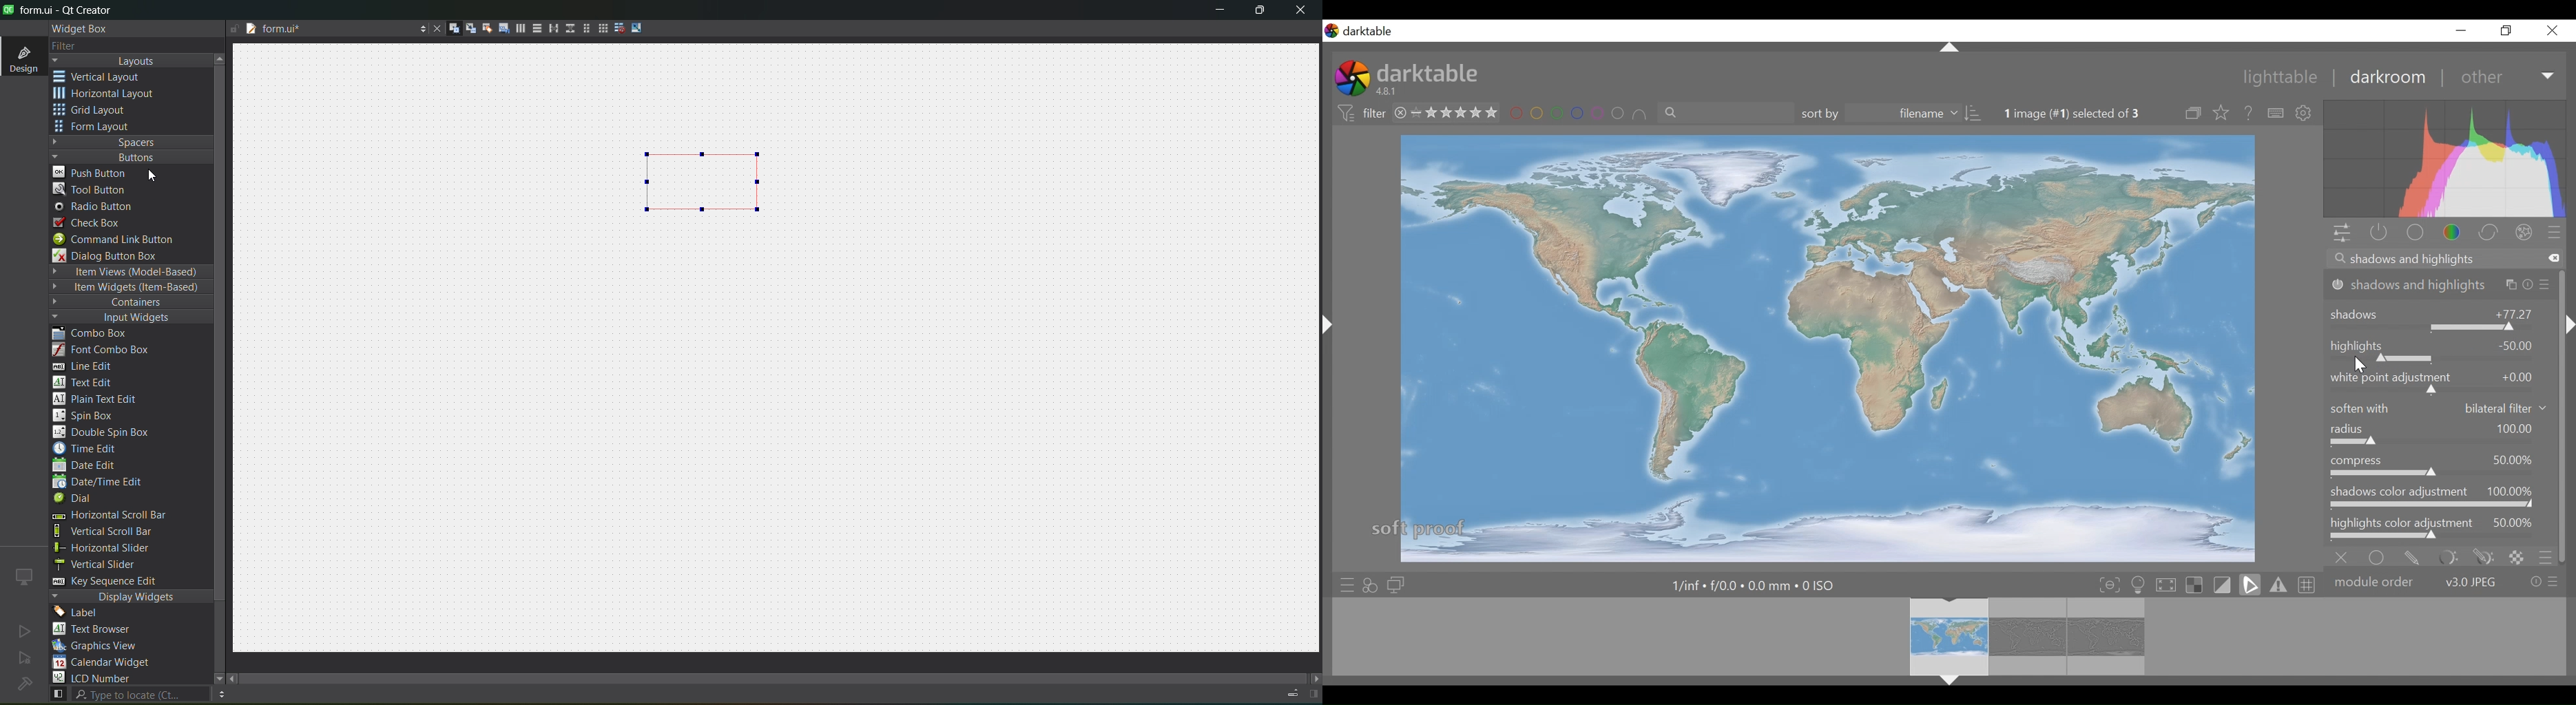 Image resolution: width=2576 pixels, height=728 pixels. Describe the element at coordinates (2442, 259) in the screenshot. I see `search modules by name or tag` at that location.